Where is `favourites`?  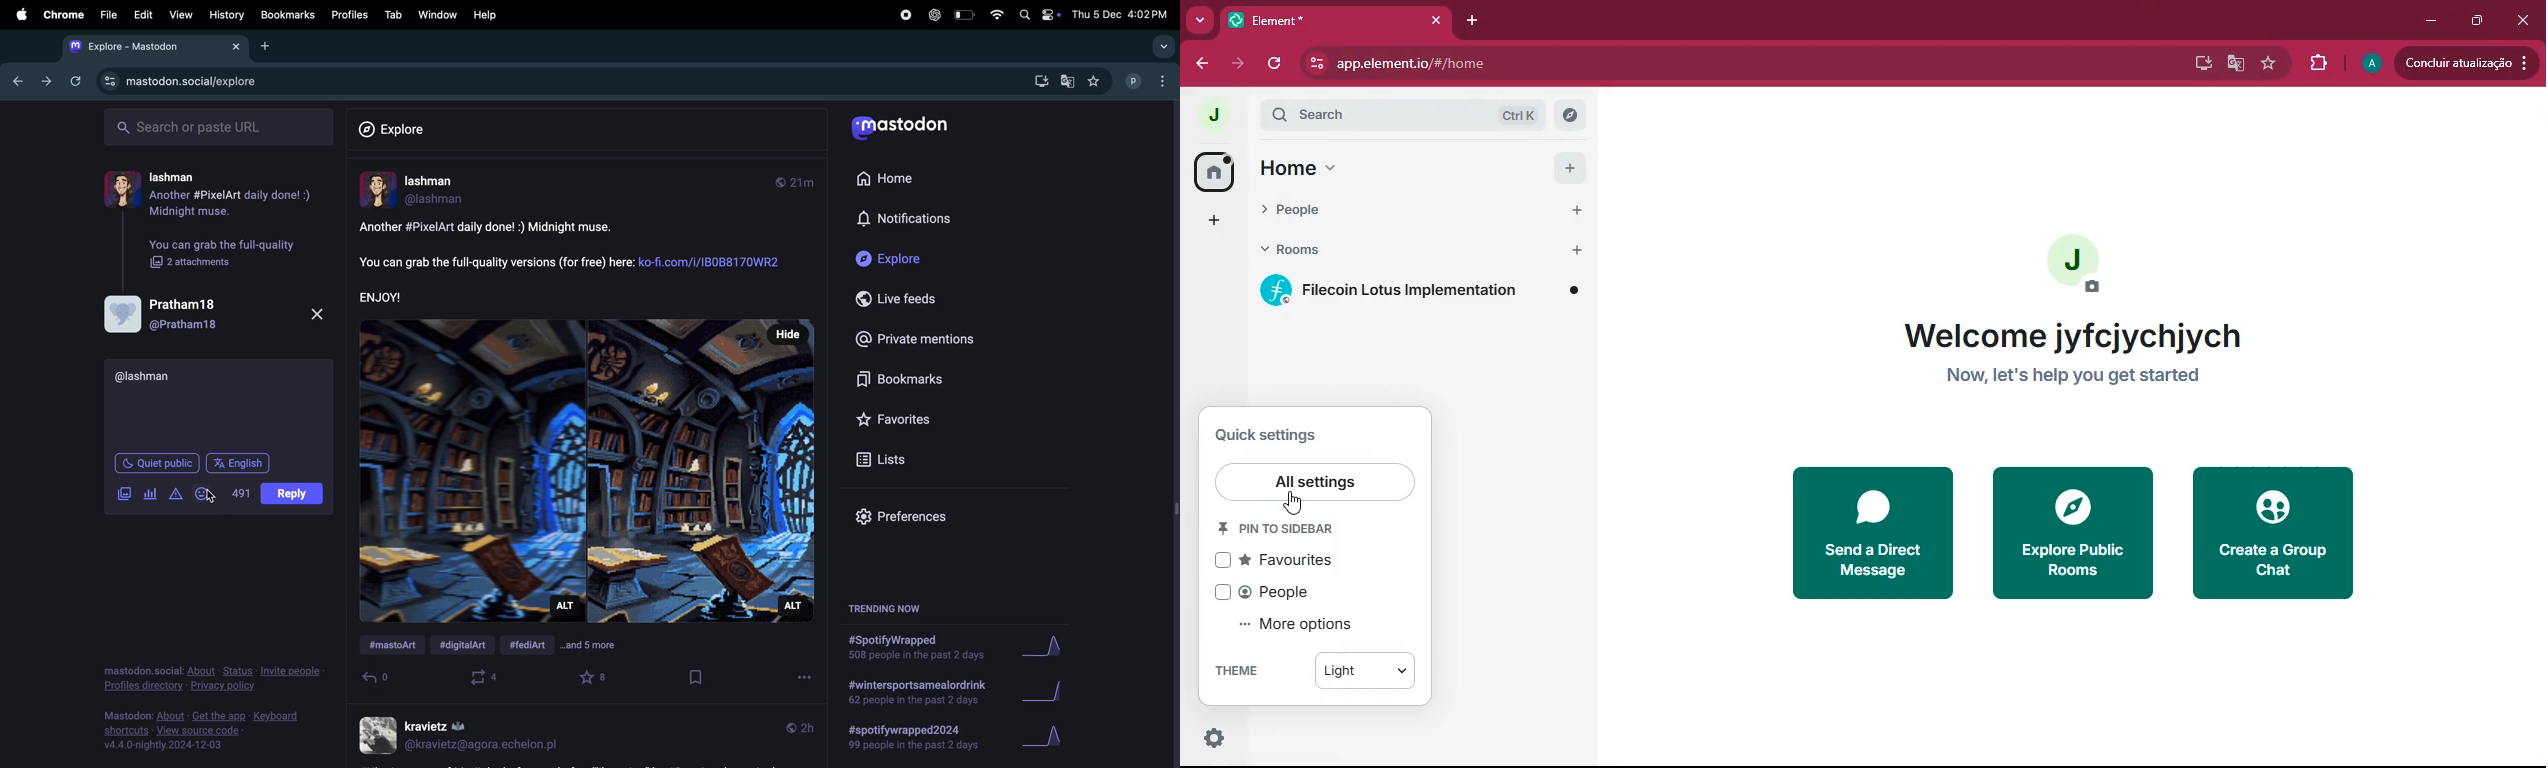 favourites is located at coordinates (1300, 561).